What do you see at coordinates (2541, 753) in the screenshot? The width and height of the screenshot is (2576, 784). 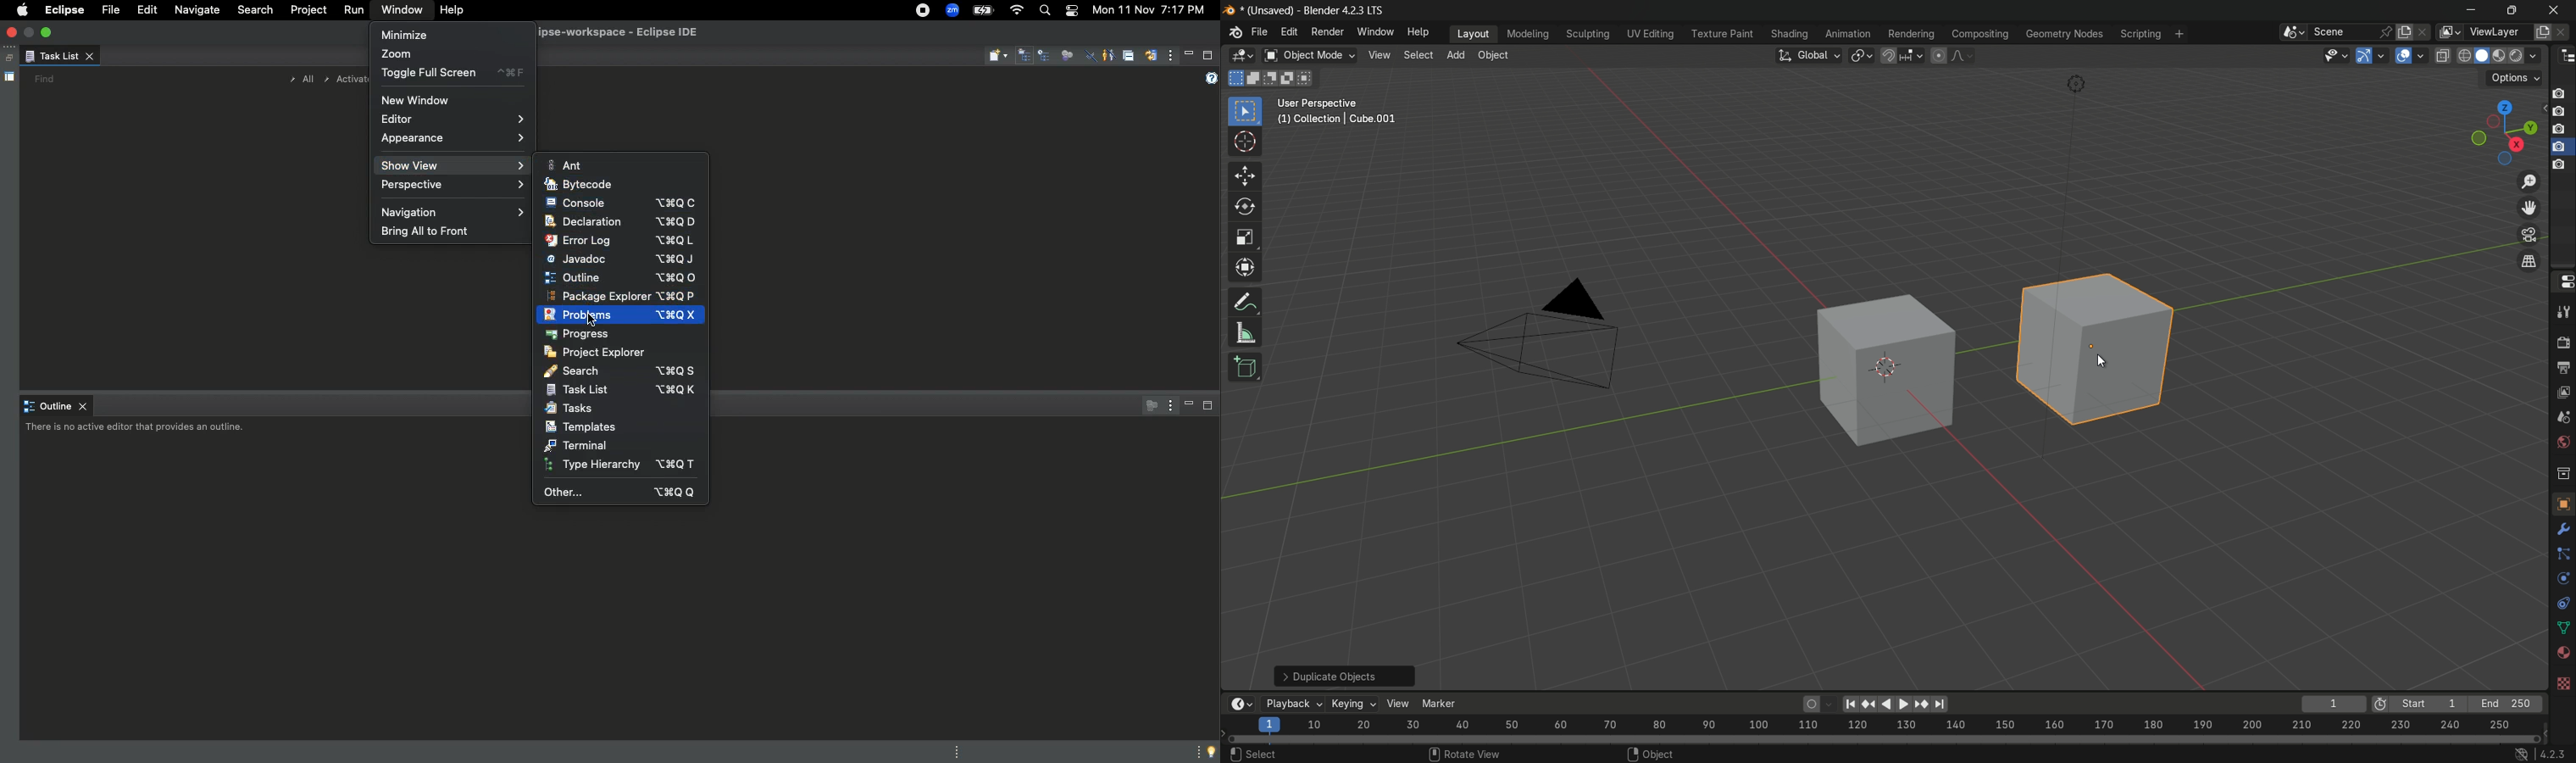 I see `4.2.3` at bounding box center [2541, 753].